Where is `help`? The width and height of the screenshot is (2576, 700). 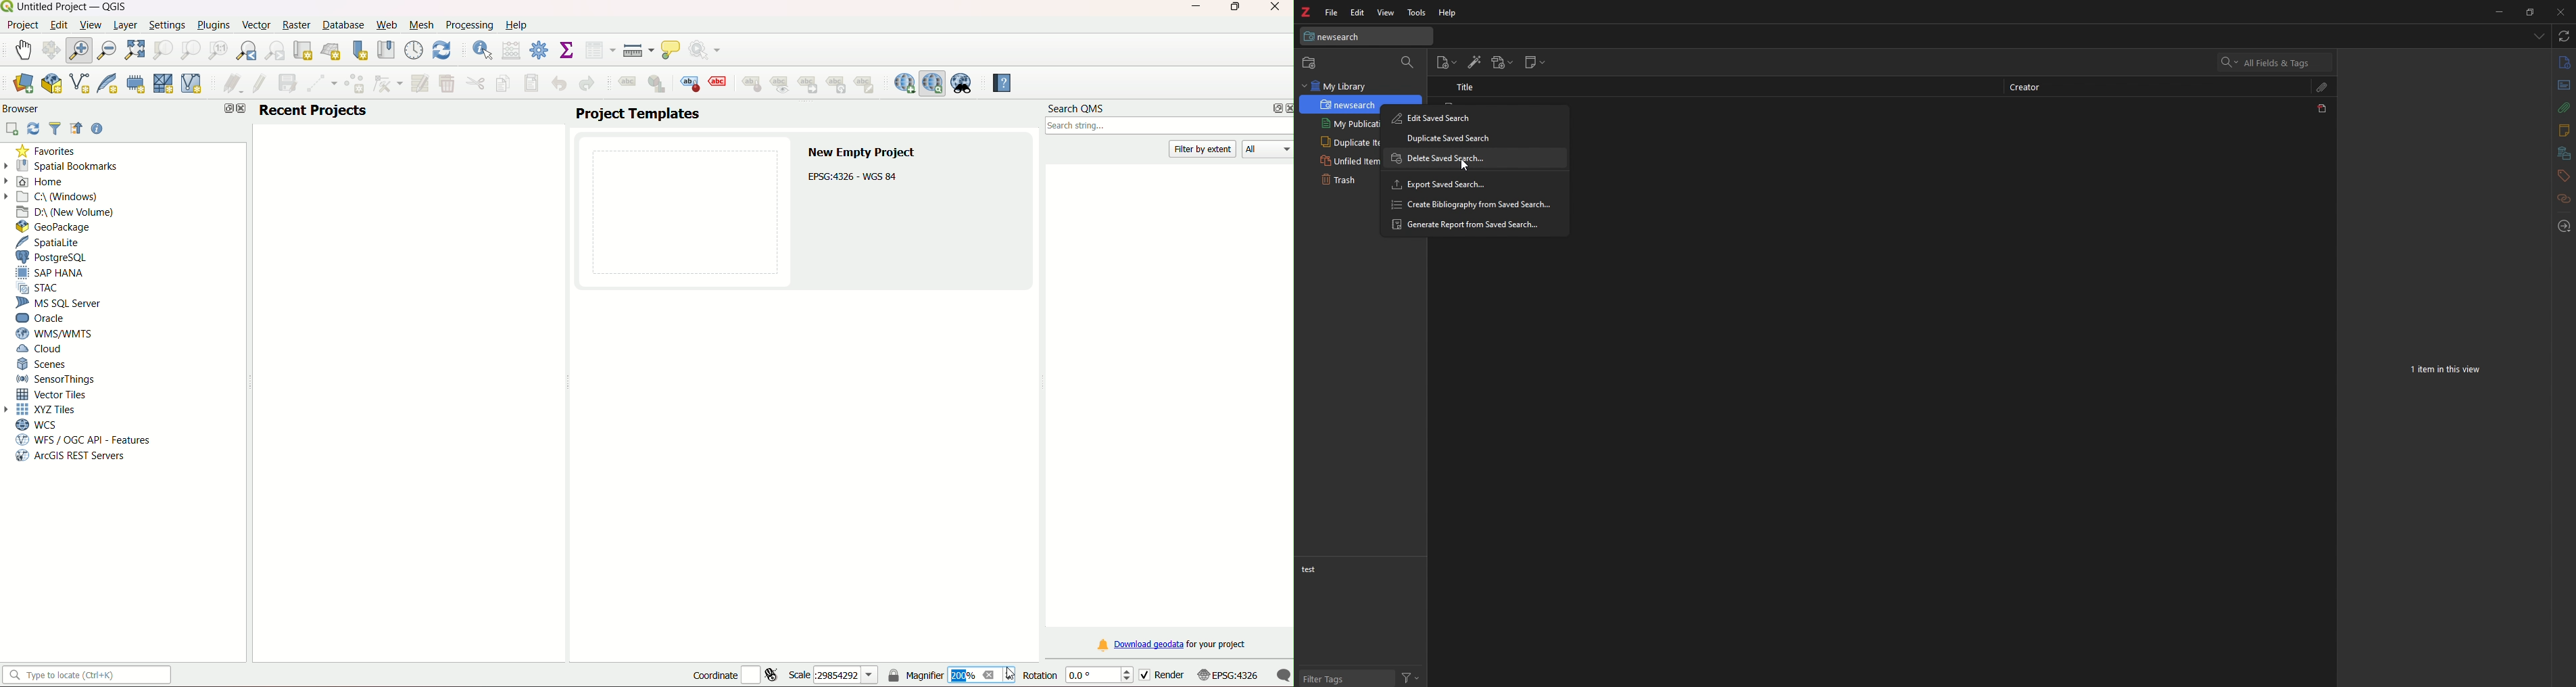
help is located at coordinates (998, 83).